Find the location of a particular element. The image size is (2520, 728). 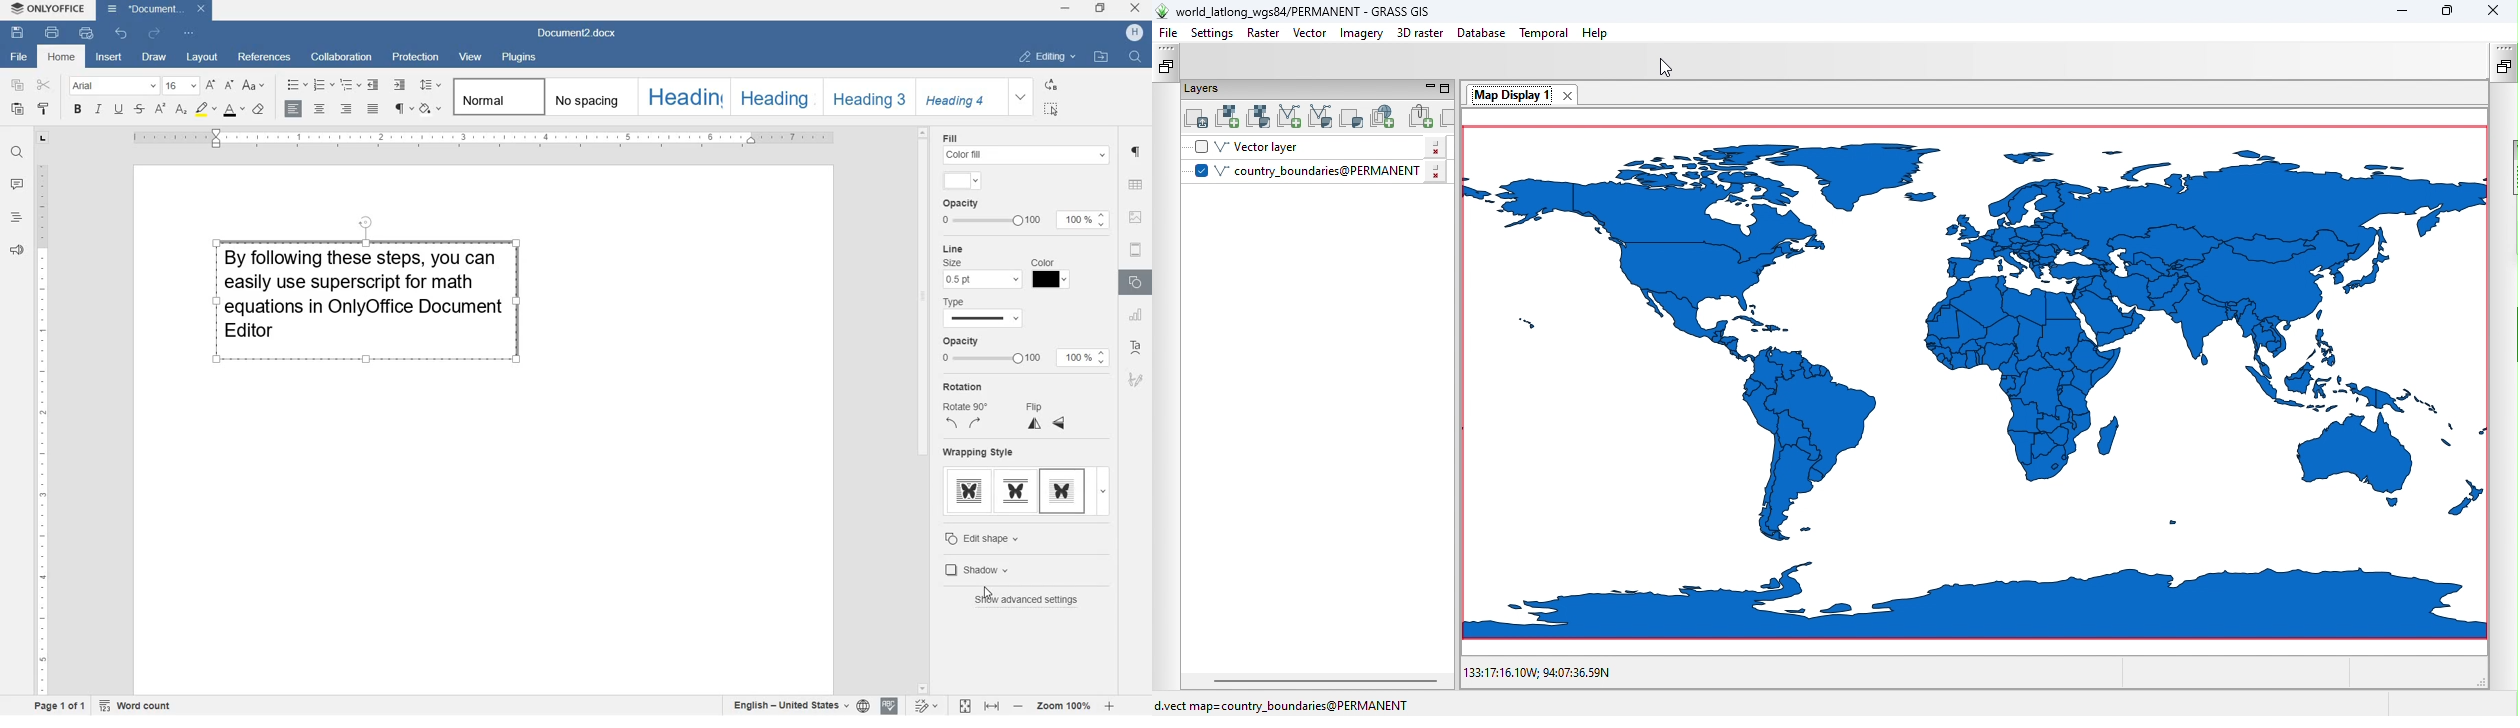

cursor is located at coordinates (986, 596).